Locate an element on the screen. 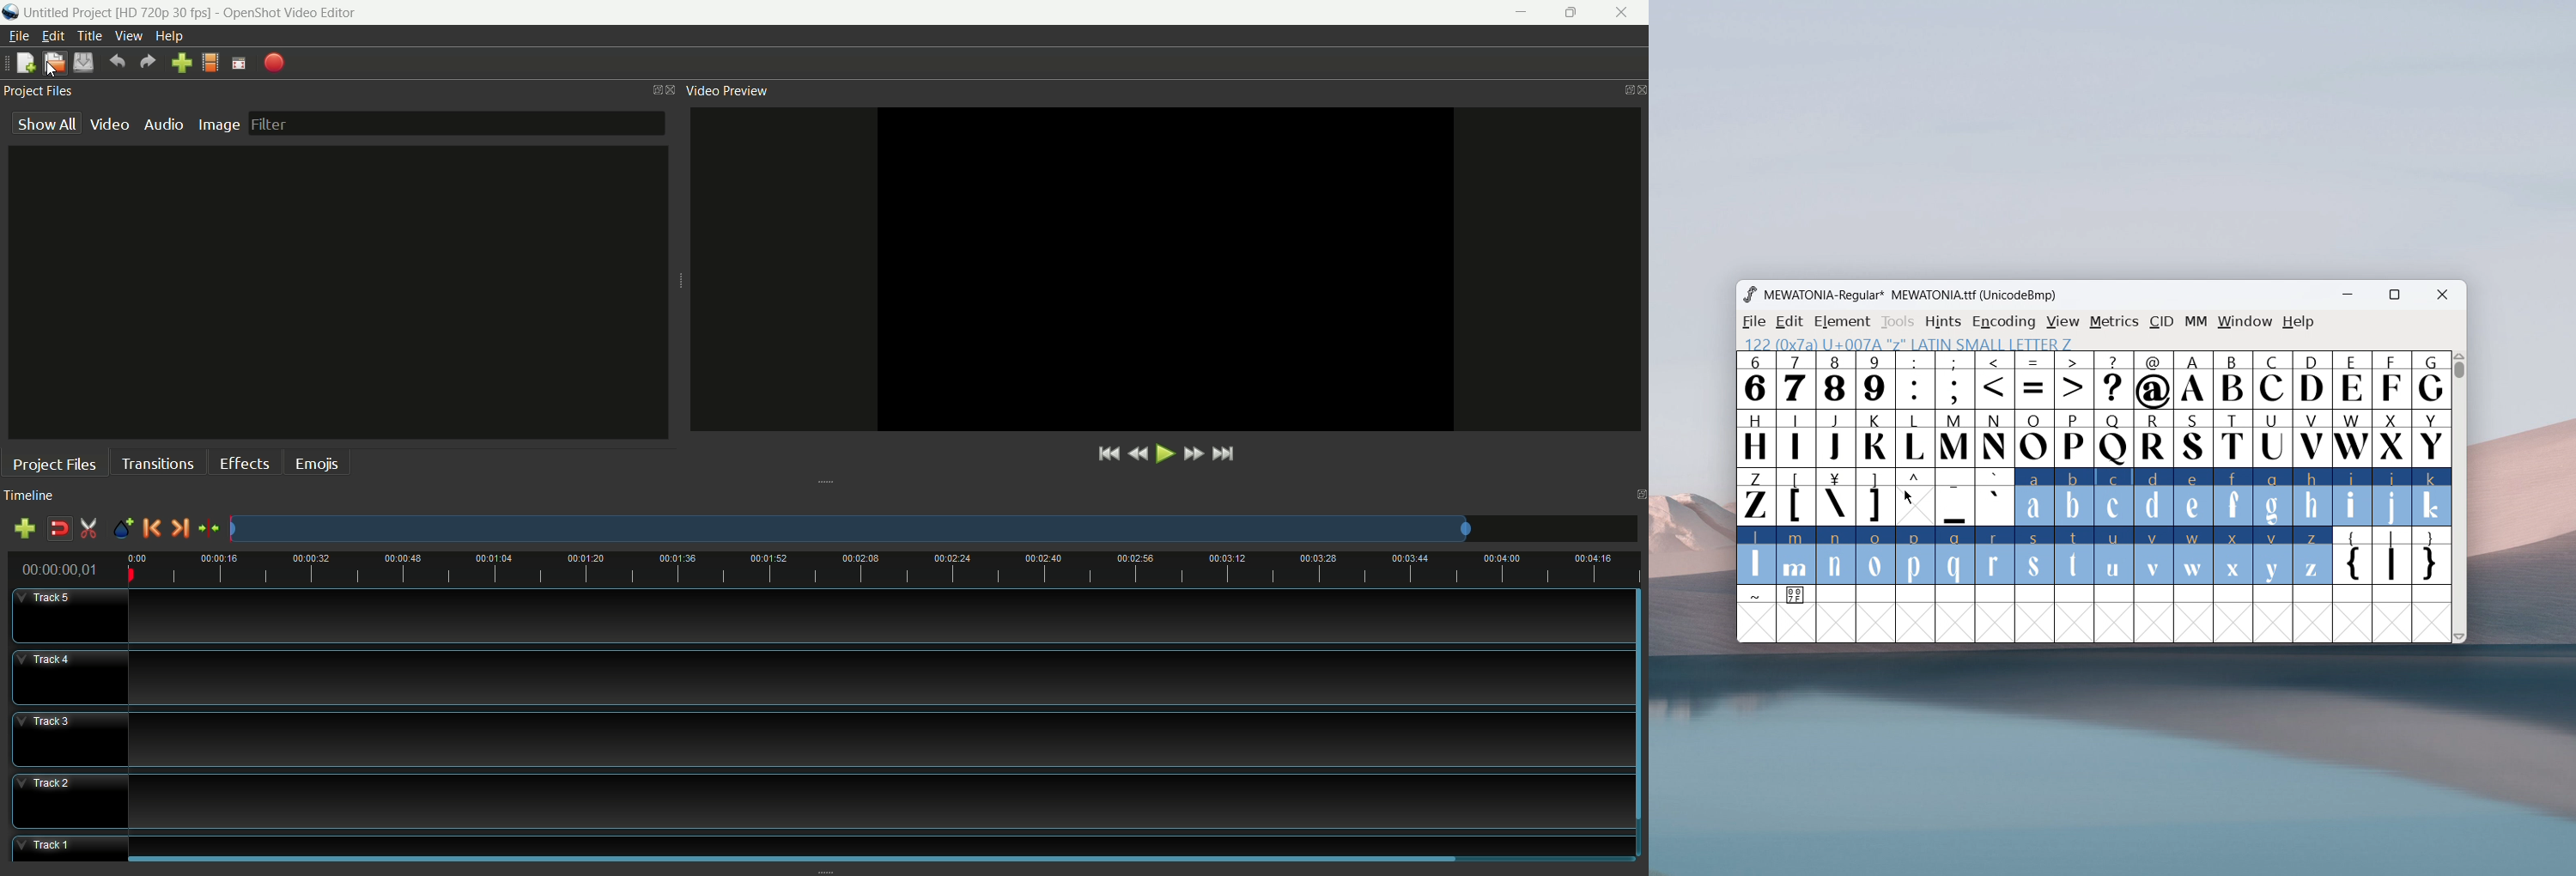 The width and height of the screenshot is (2576, 896). close is located at coordinates (1638, 83).